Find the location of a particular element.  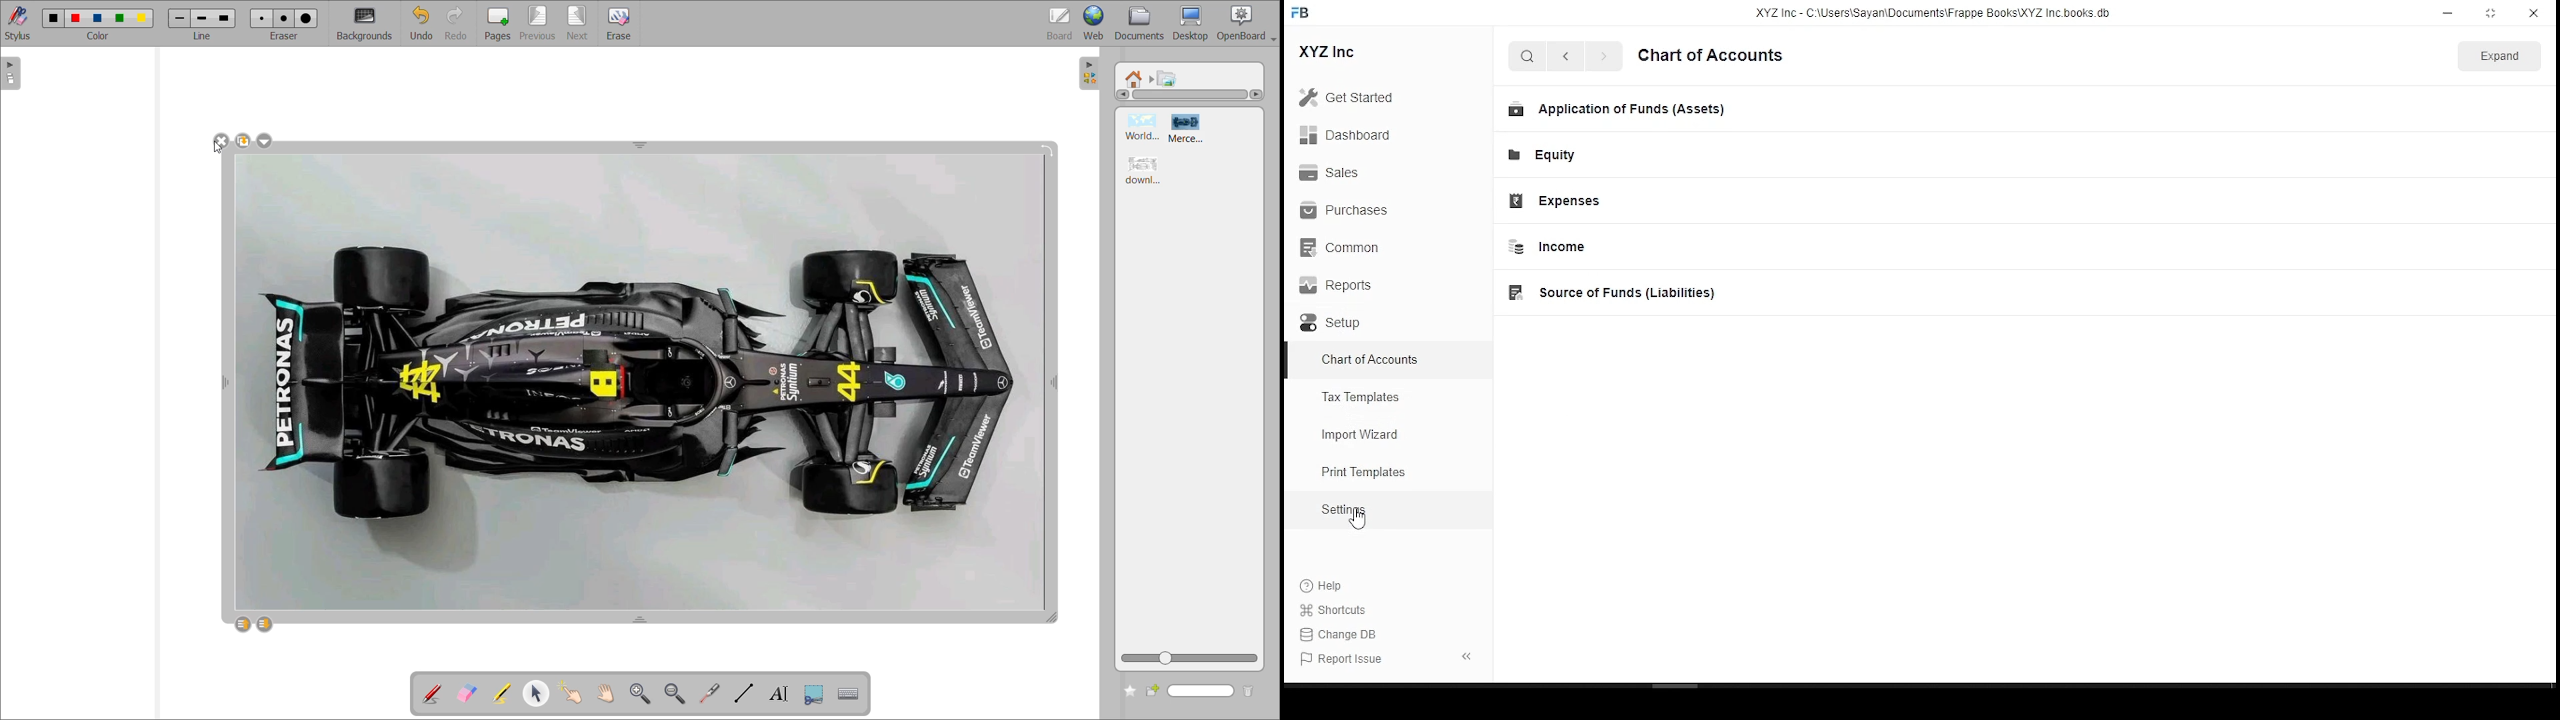

Purchases is located at coordinates (1343, 208).